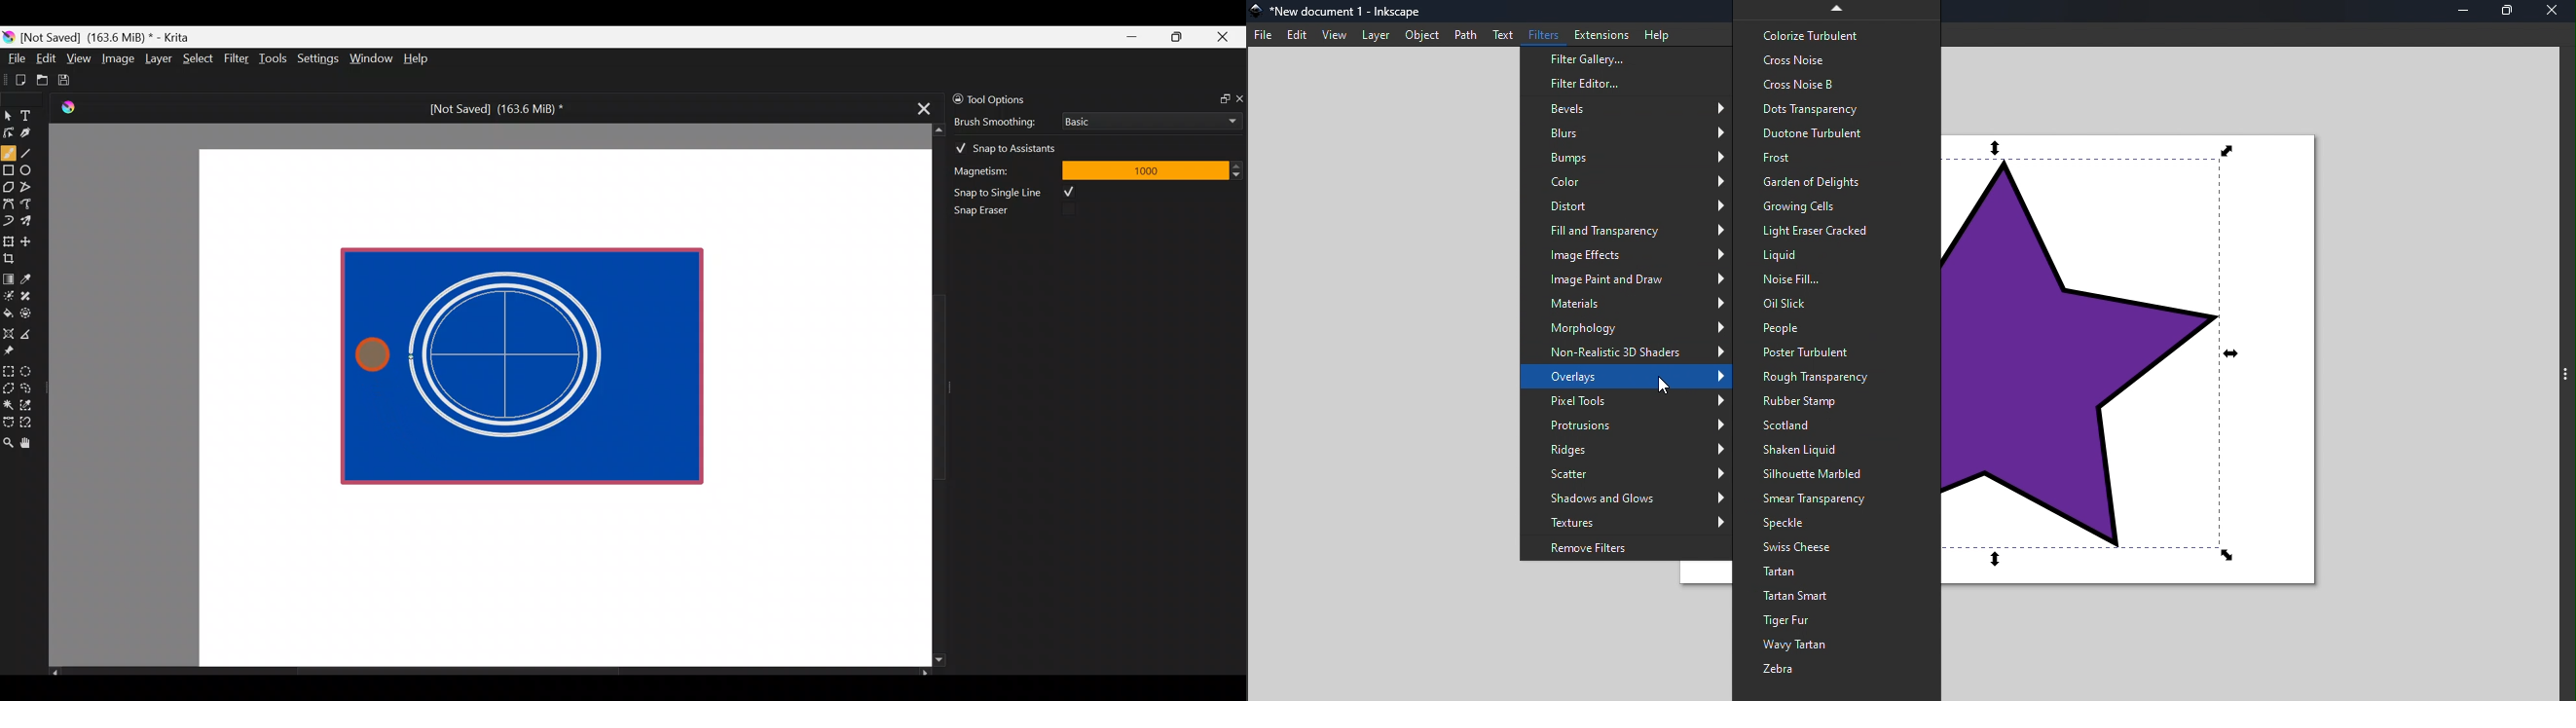 This screenshot has height=728, width=2576. I want to click on Krita logo, so click(8, 36).